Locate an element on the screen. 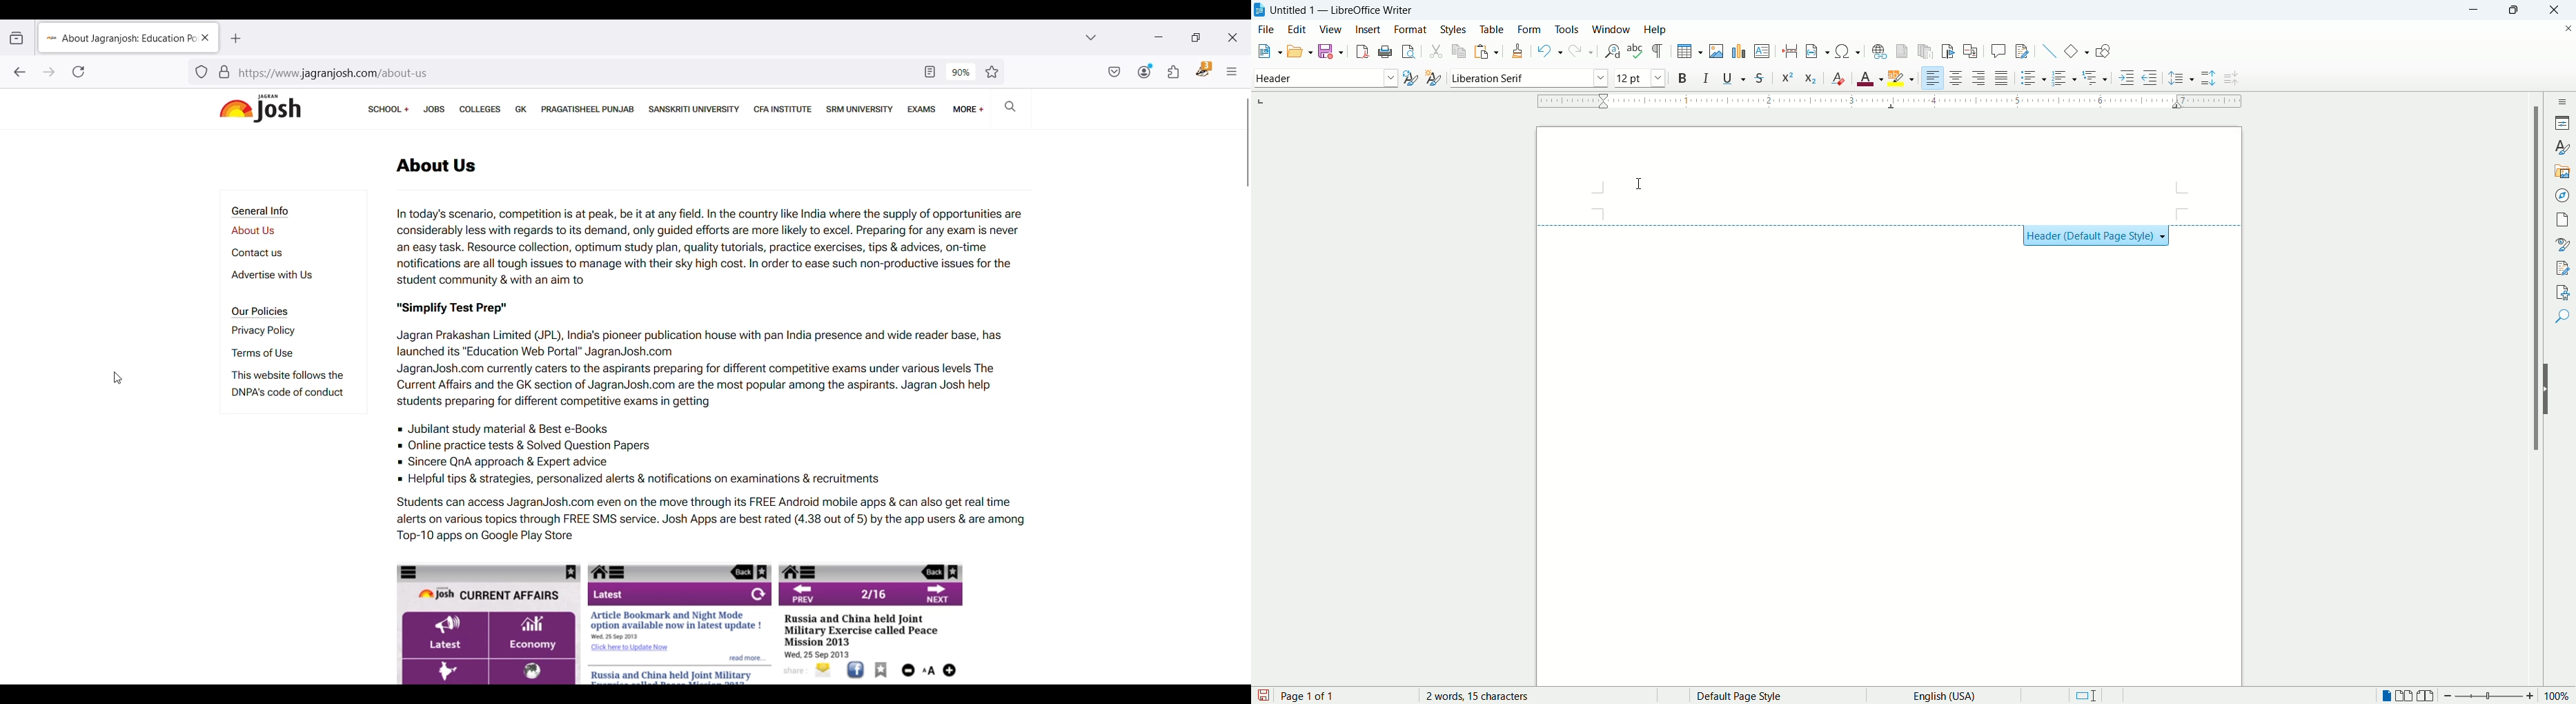  maximize is located at coordinates (2521, 12).